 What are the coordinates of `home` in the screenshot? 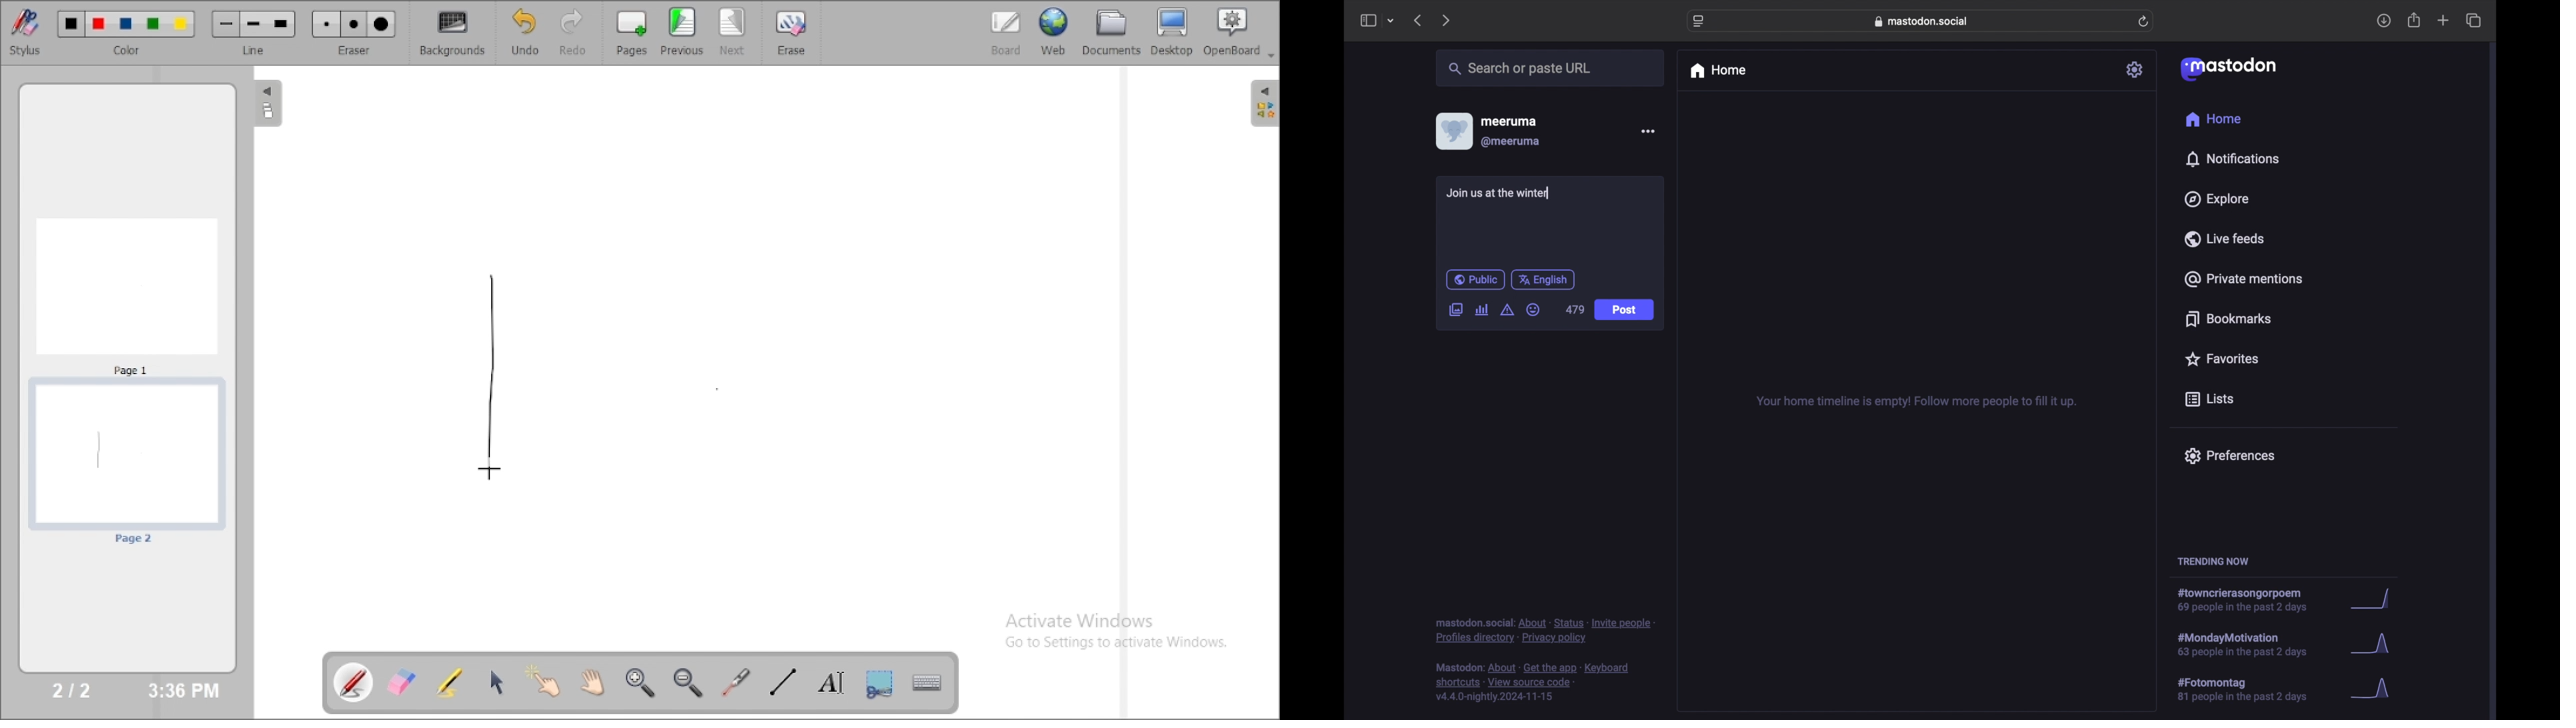 It's located at (2213, 119).